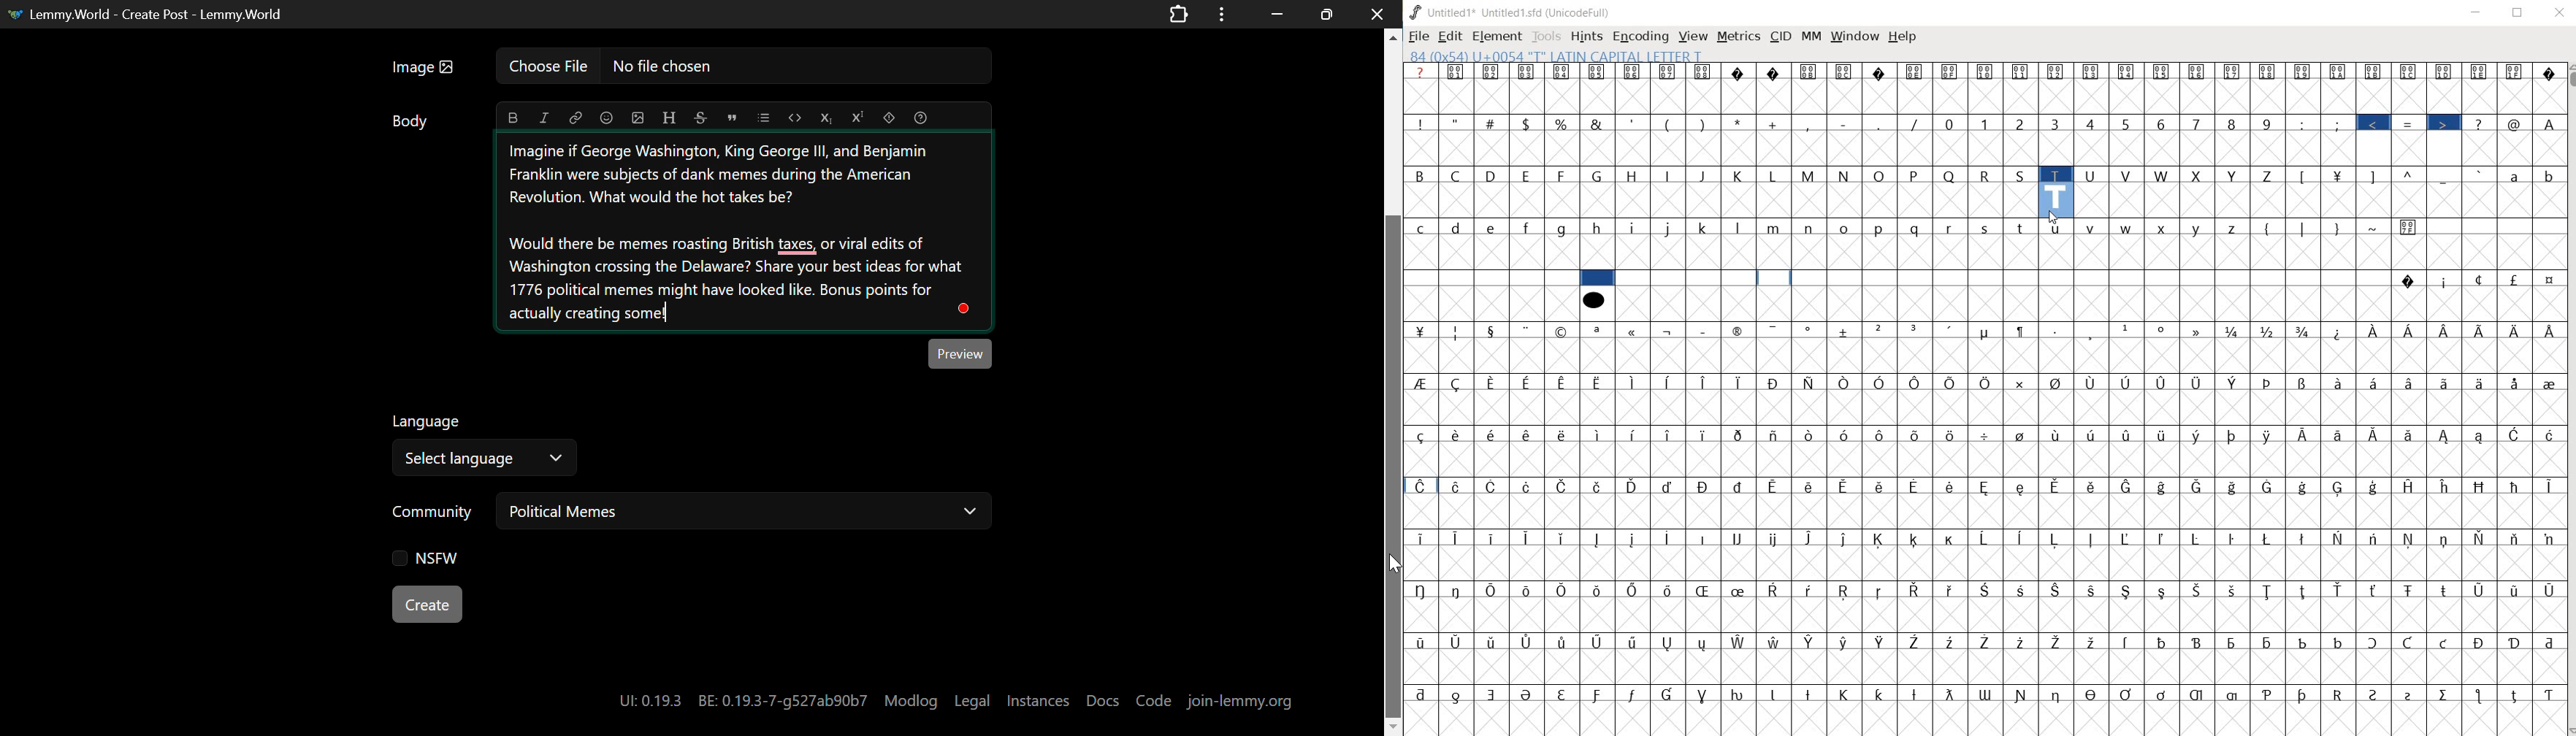  Describe the element at coordinates (1703, 590) in the screenshot. I see `Symbol` at that location.